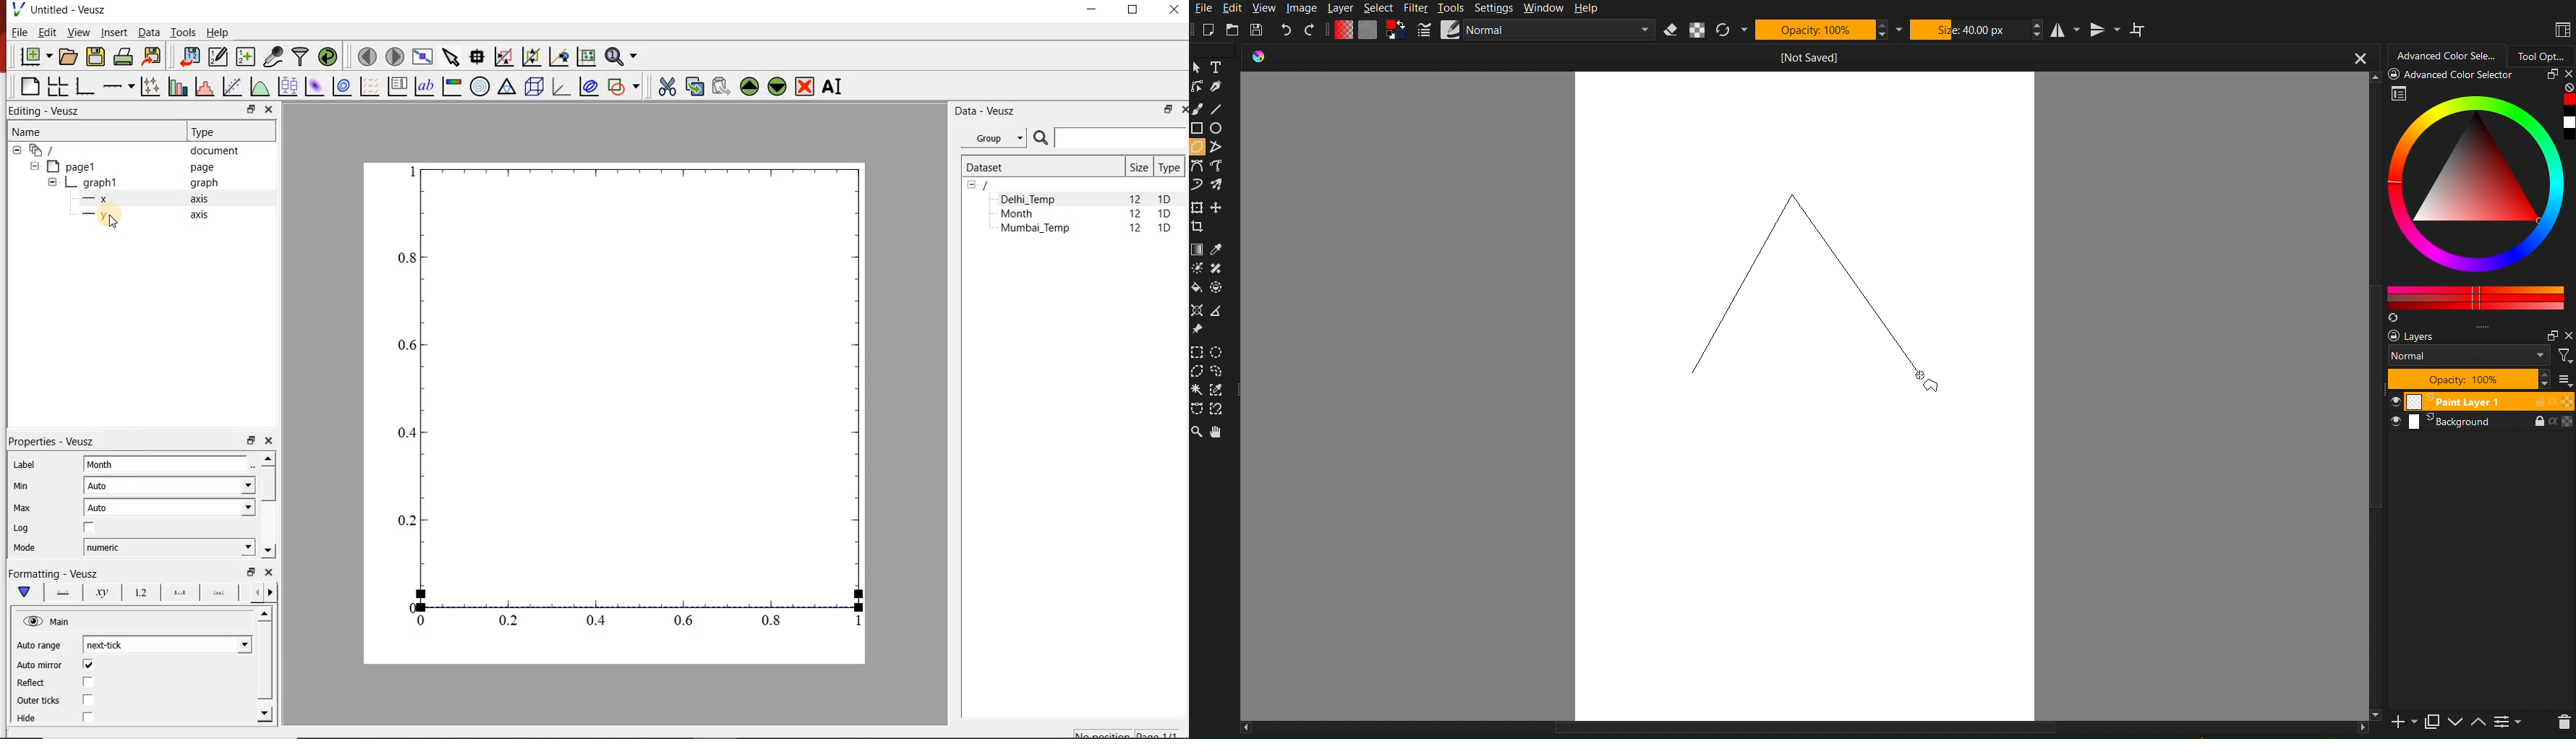 Image resolution: width=2576 pixels, height=756 pixels. Describe the element at coordinates (1234, 9) in the screenshot. I see `Edit` at that location.